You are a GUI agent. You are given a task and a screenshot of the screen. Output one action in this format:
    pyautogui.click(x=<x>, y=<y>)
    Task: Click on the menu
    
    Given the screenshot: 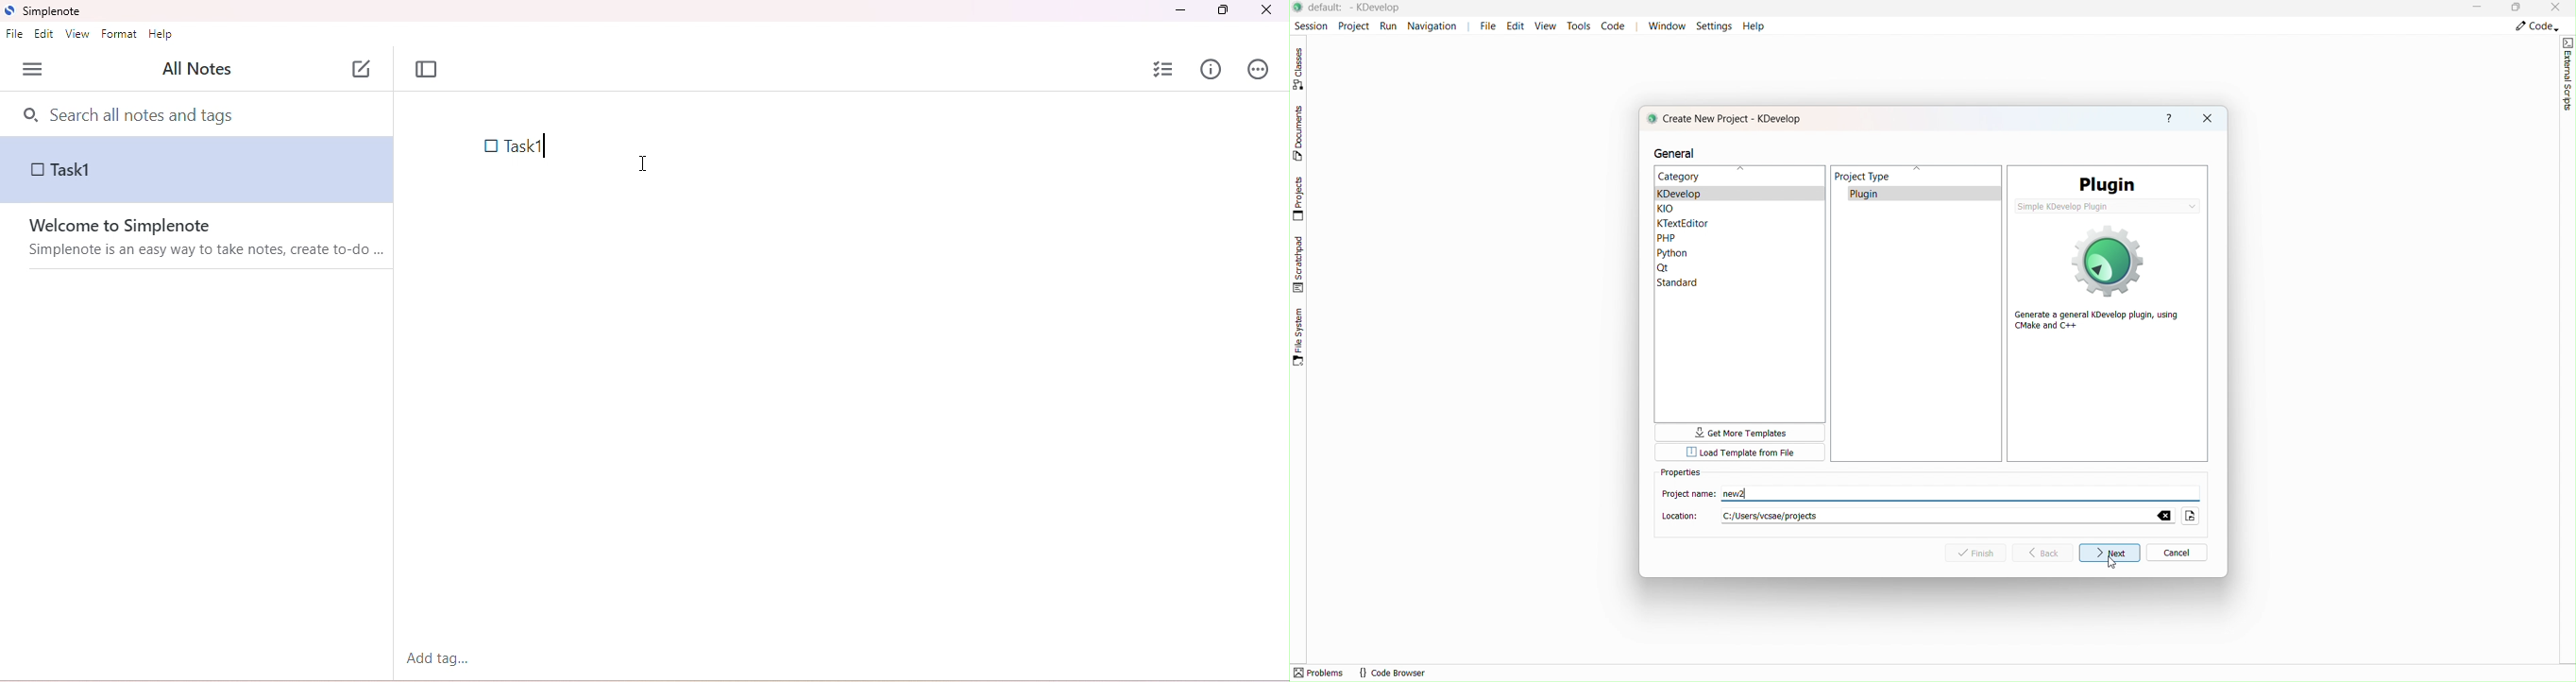 What is the action you would take?
    pyautogui.click(x=33, y=70)
    